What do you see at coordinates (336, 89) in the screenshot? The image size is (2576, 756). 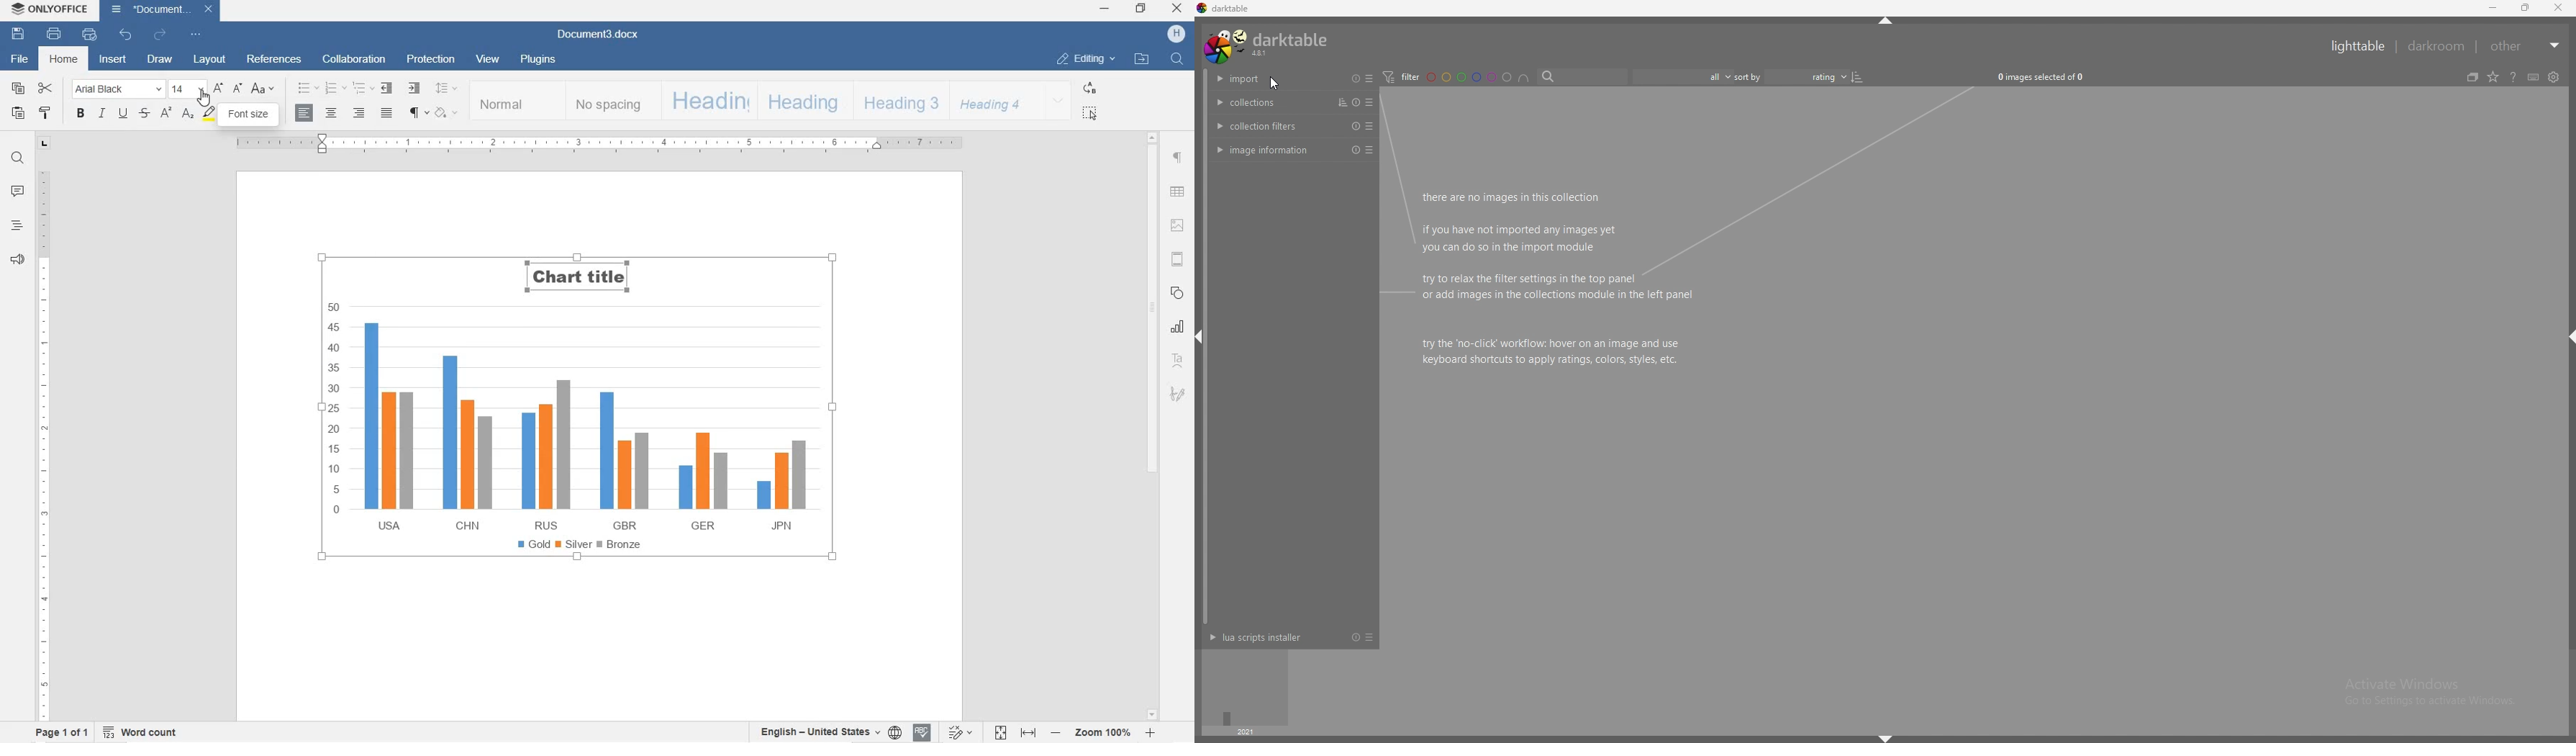 I see `NUMBERING` at bounding box center [336, 89].